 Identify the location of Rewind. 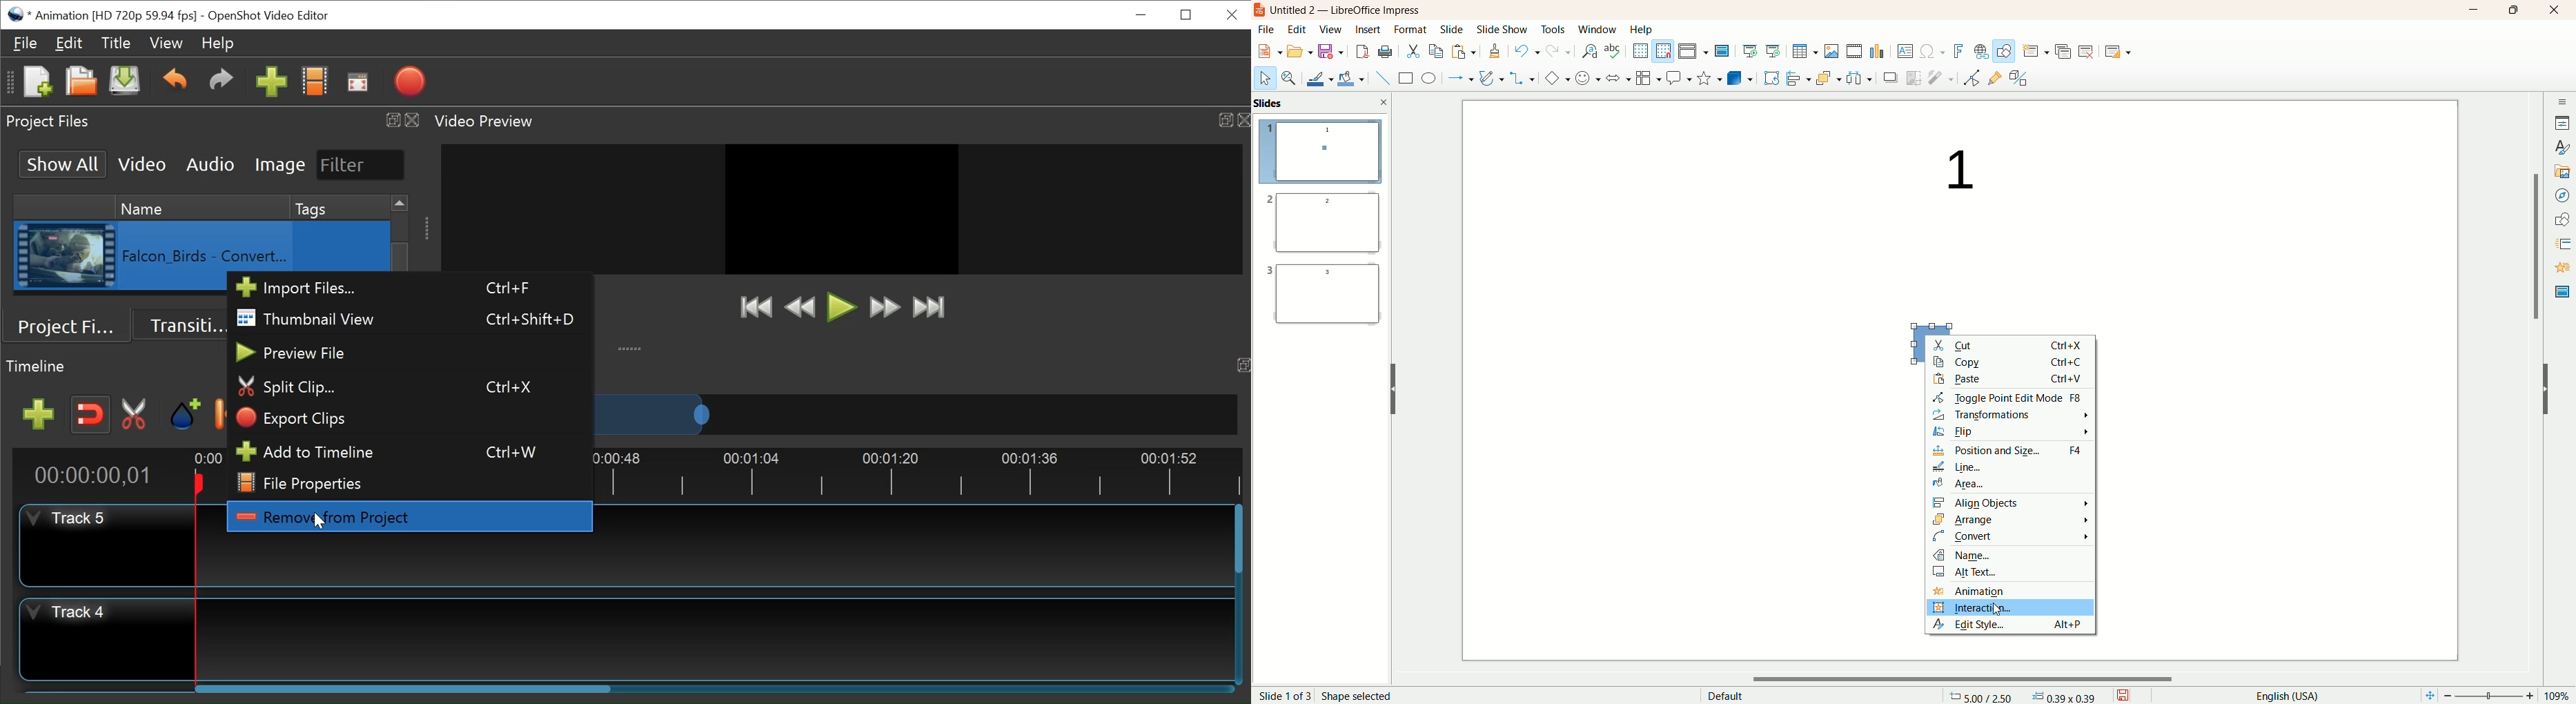
(804, 308).